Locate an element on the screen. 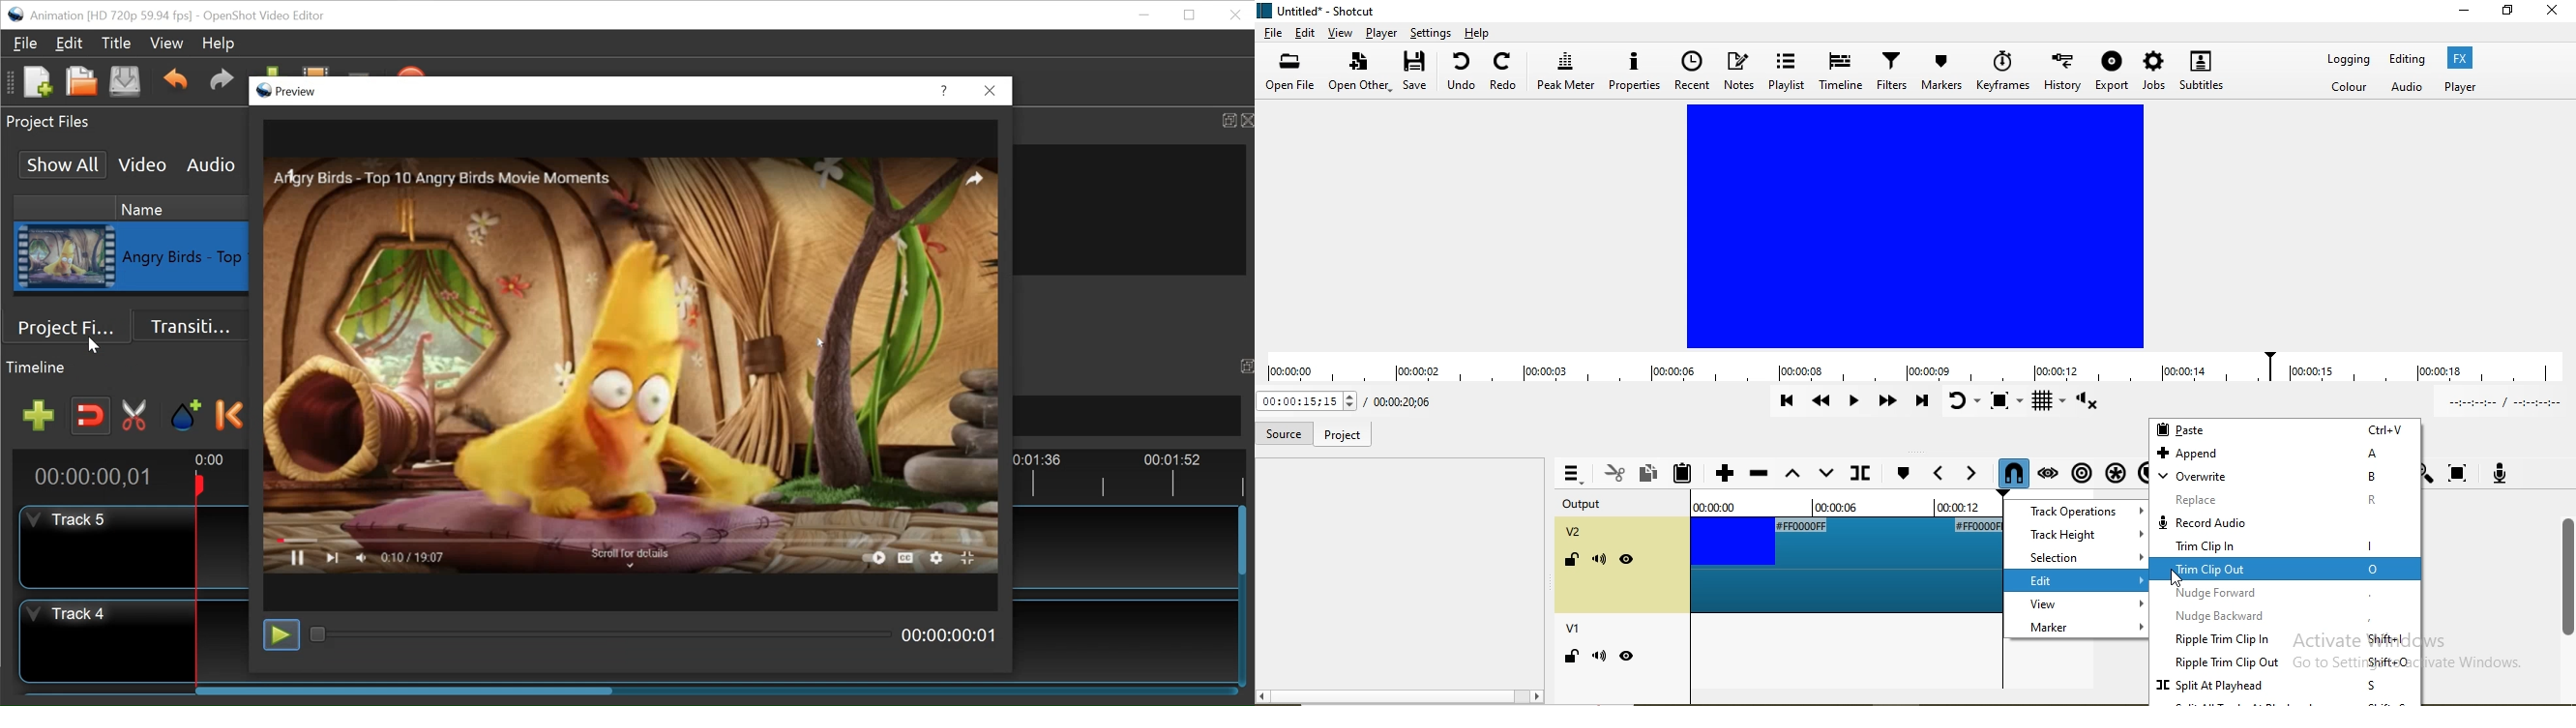 The height and width of the screenshot is (728, 2576). Logging is located at coordinates (2349, 62).